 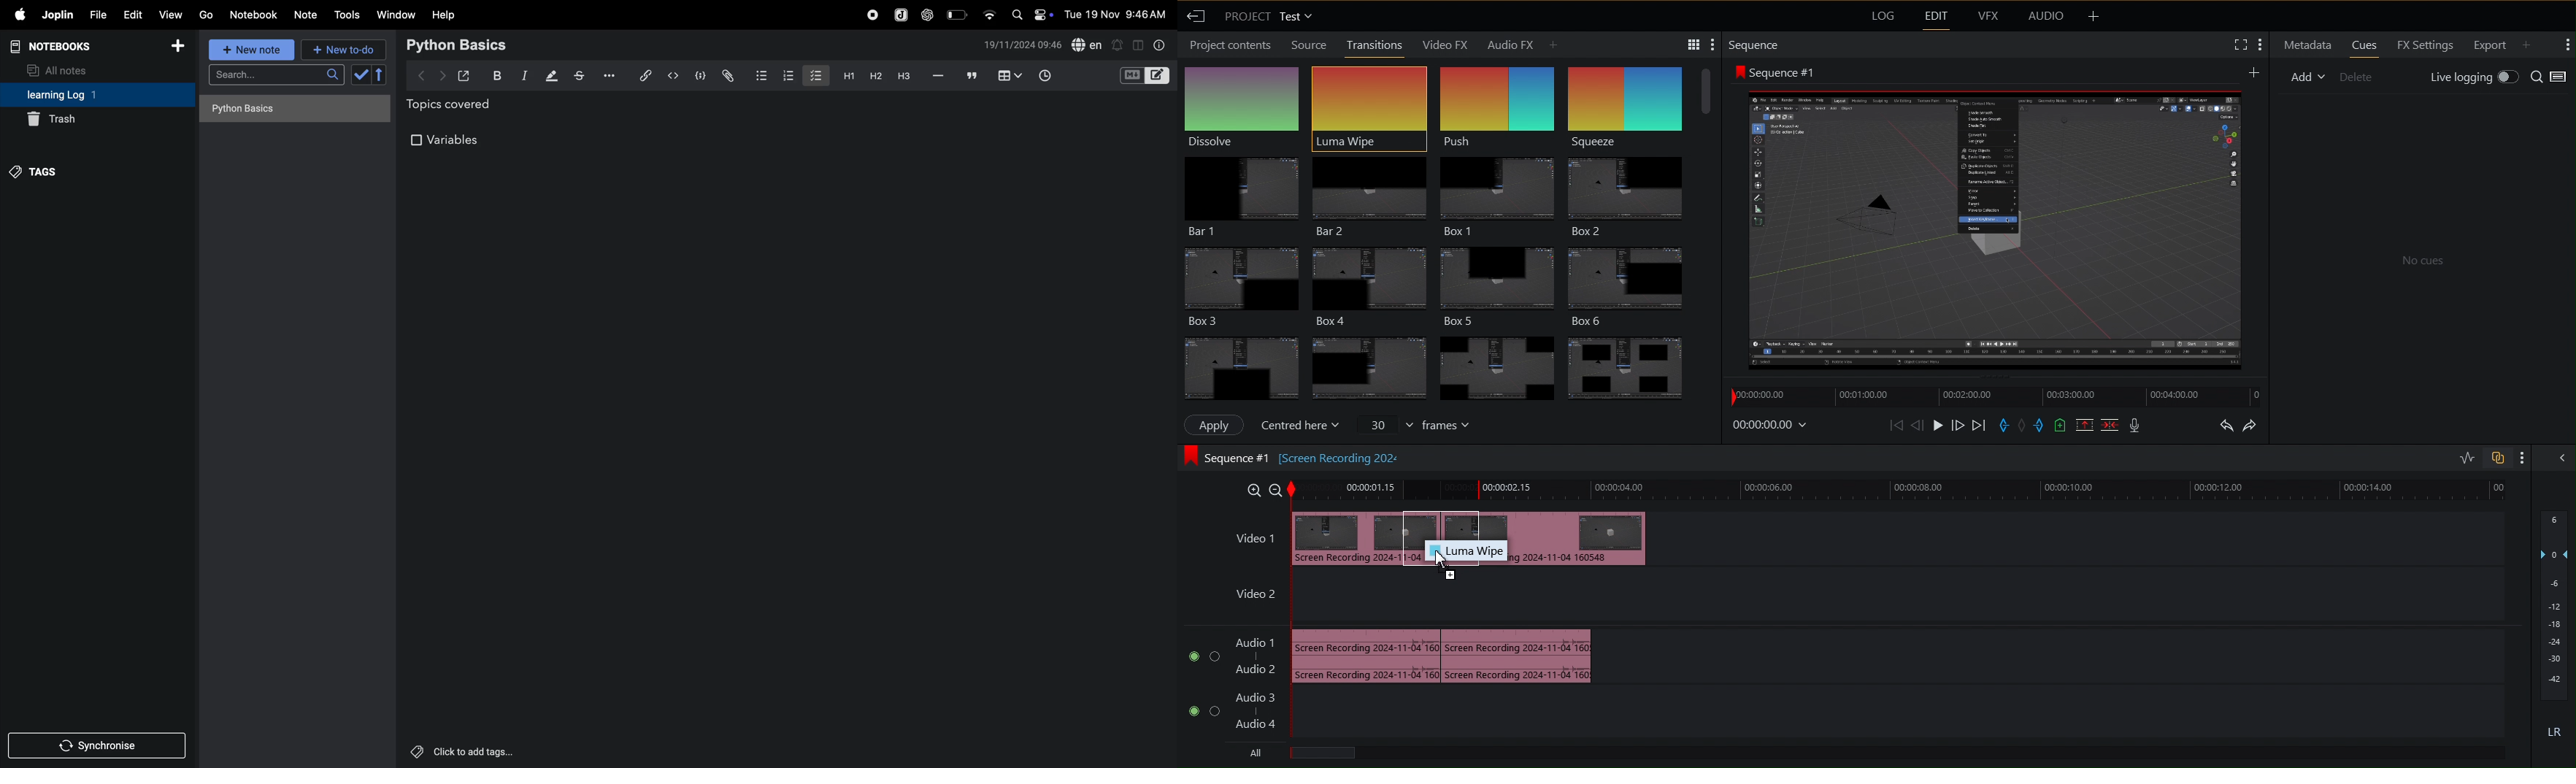 What do you see at coordinates (761, 74) in the screenshot?
I see `bullet list` at bounding box center [761, 74].